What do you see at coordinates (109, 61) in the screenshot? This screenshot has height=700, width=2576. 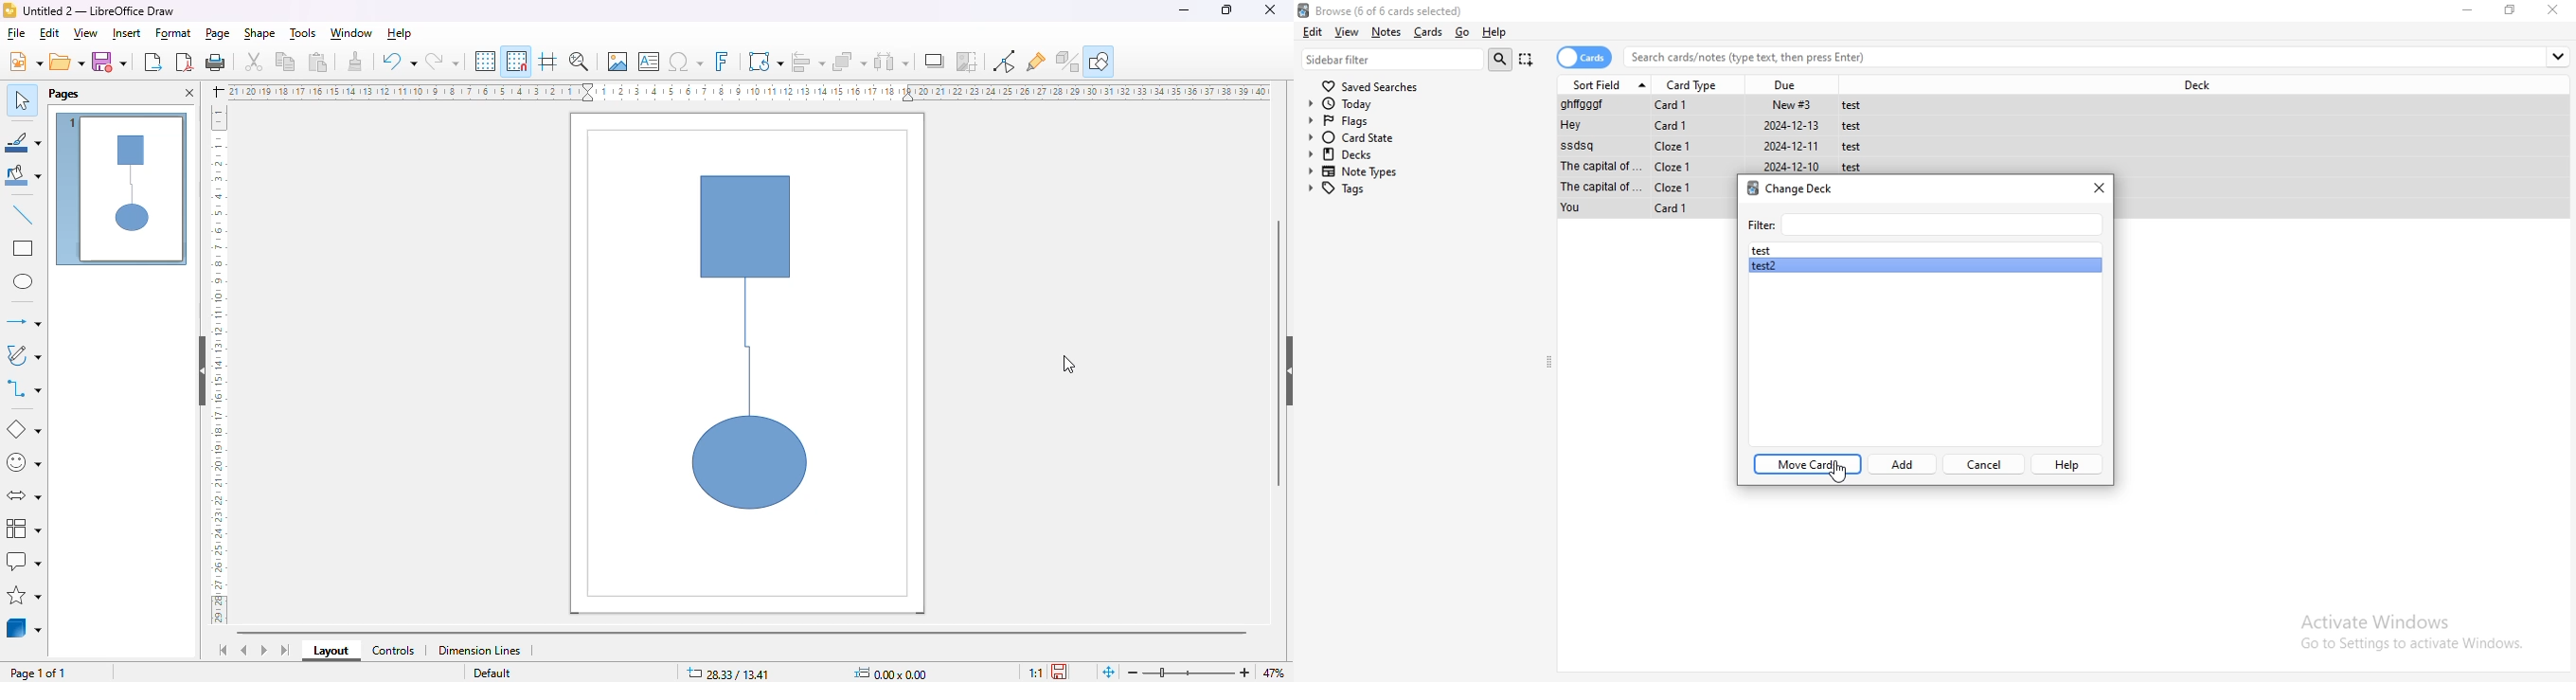 I see `save` at bounding box center [109, 61].